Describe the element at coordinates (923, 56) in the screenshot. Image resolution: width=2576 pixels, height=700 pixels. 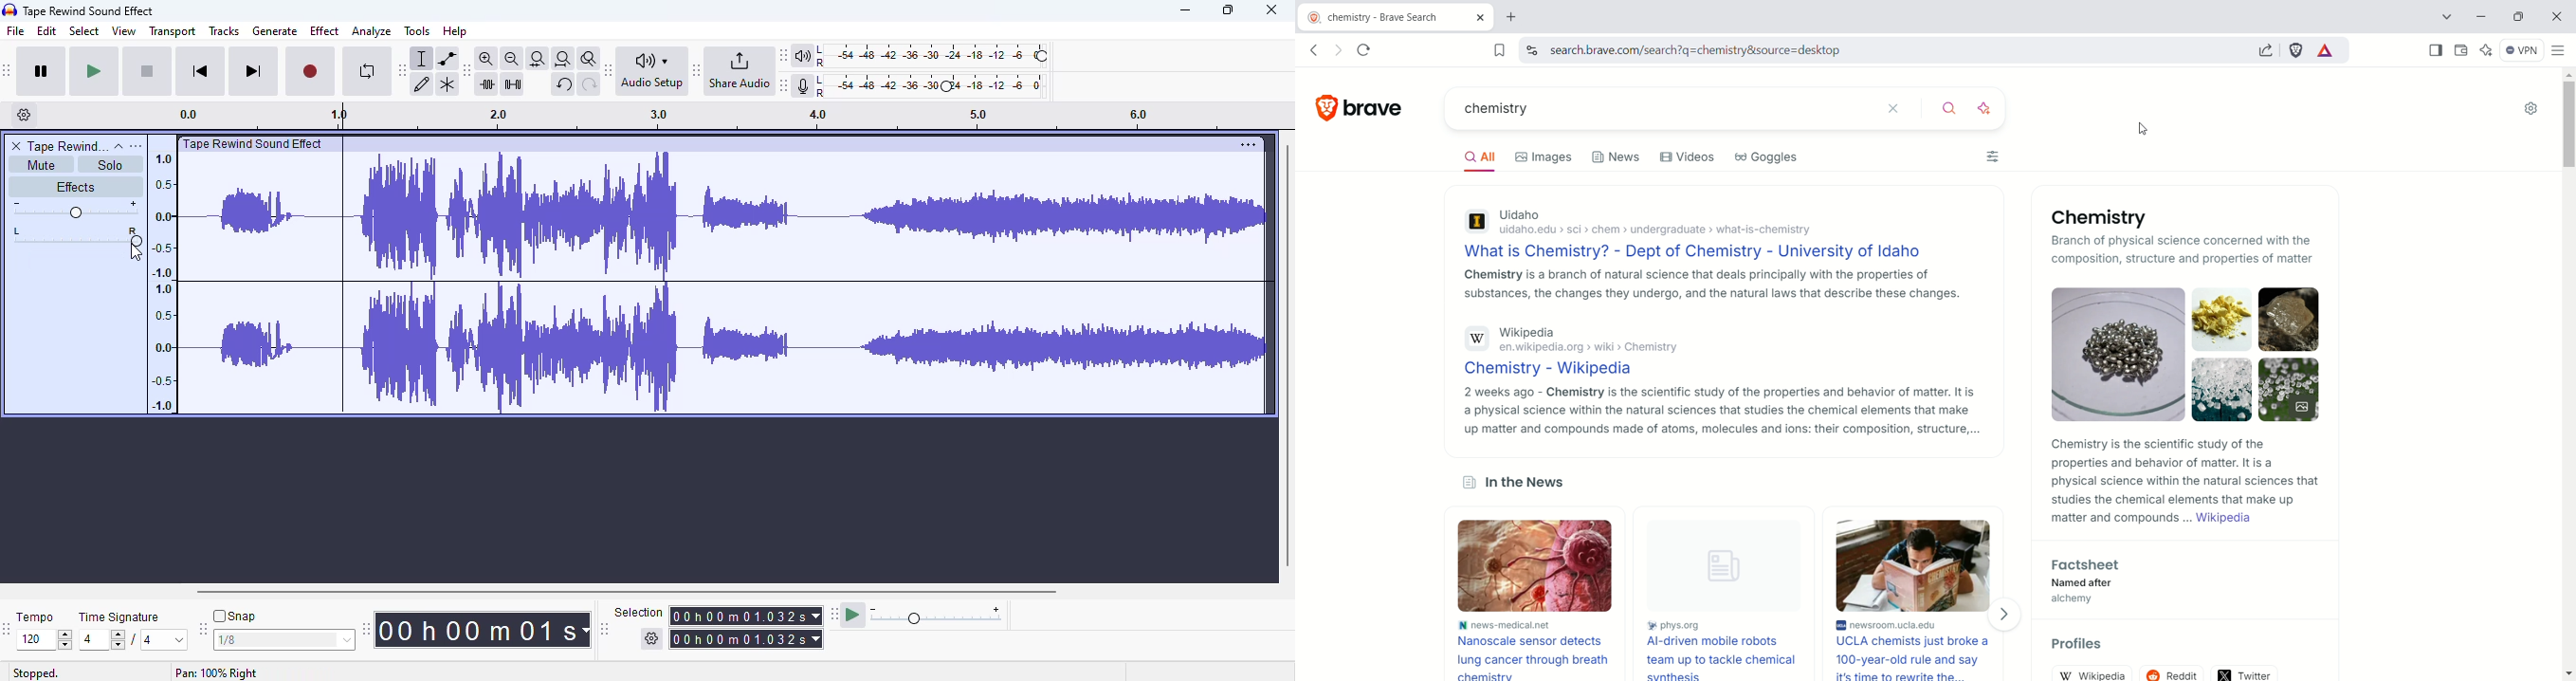
I see `playback meter` at that location.